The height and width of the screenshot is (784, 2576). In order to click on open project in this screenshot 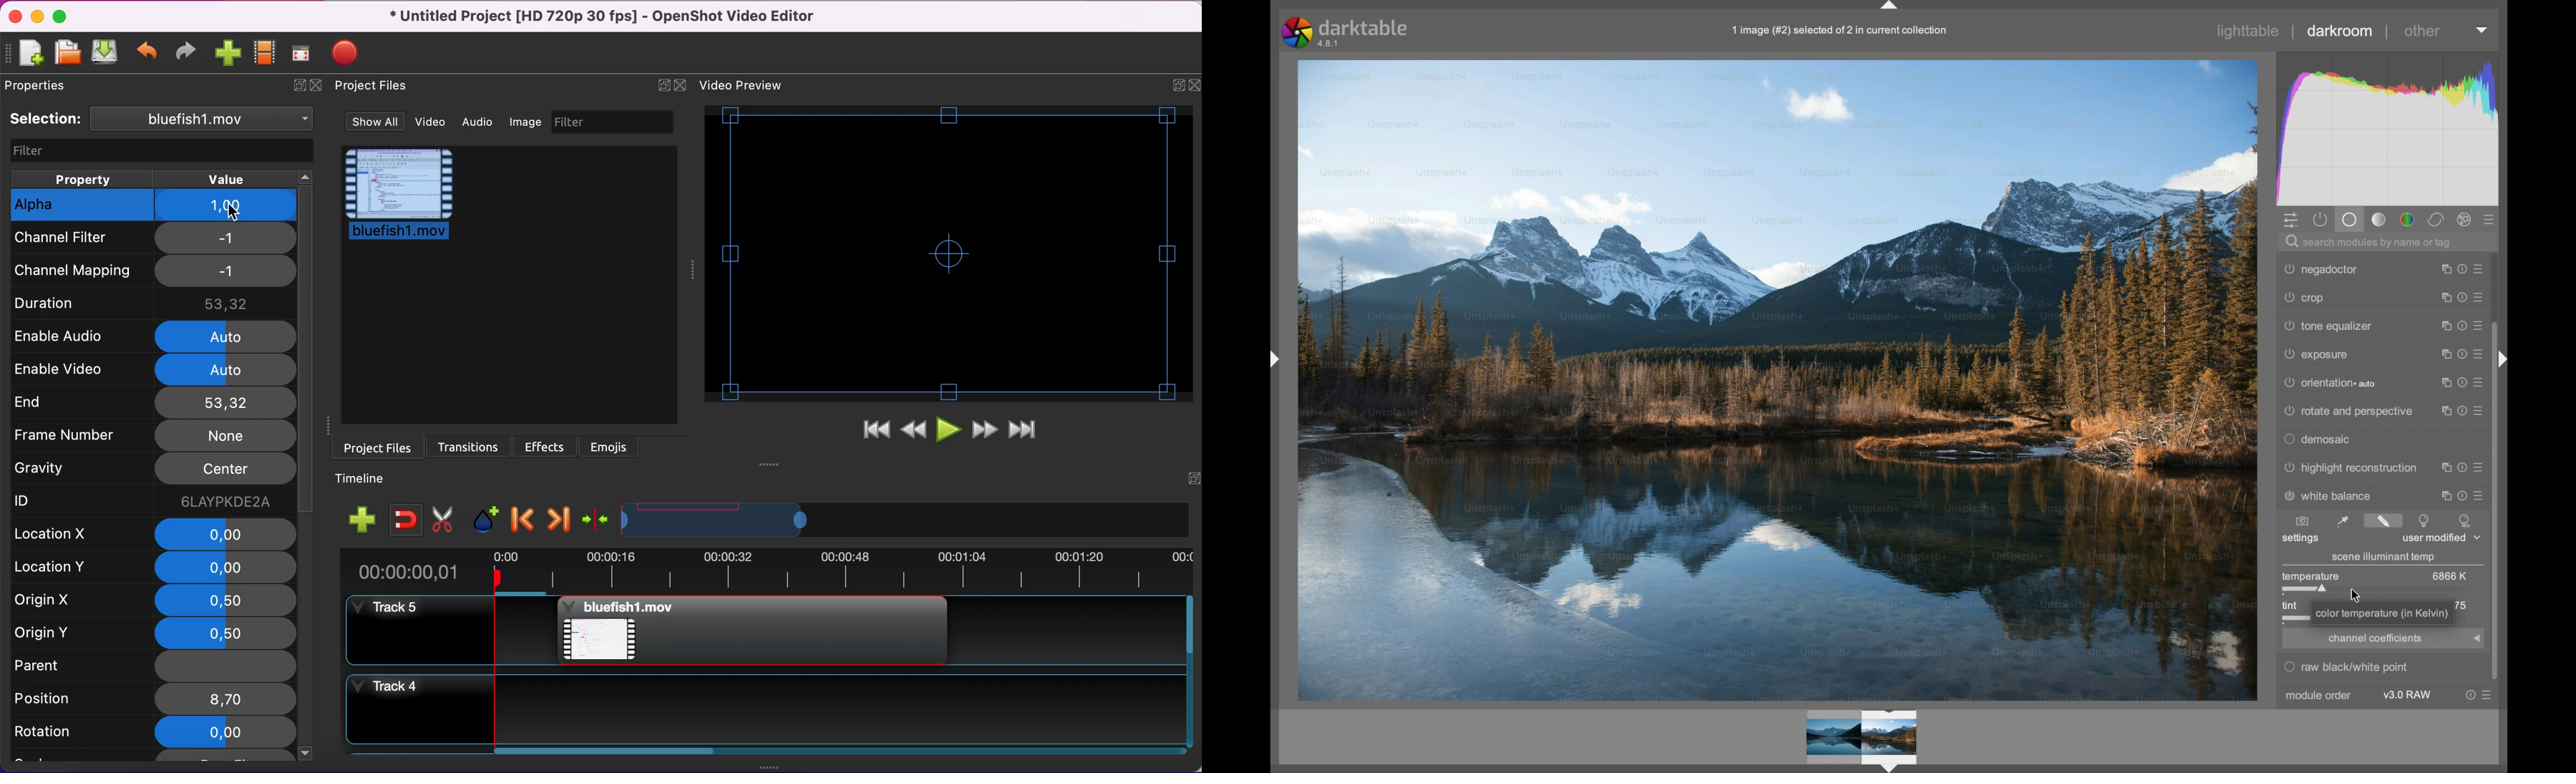, I will do `click(67, 57)`.